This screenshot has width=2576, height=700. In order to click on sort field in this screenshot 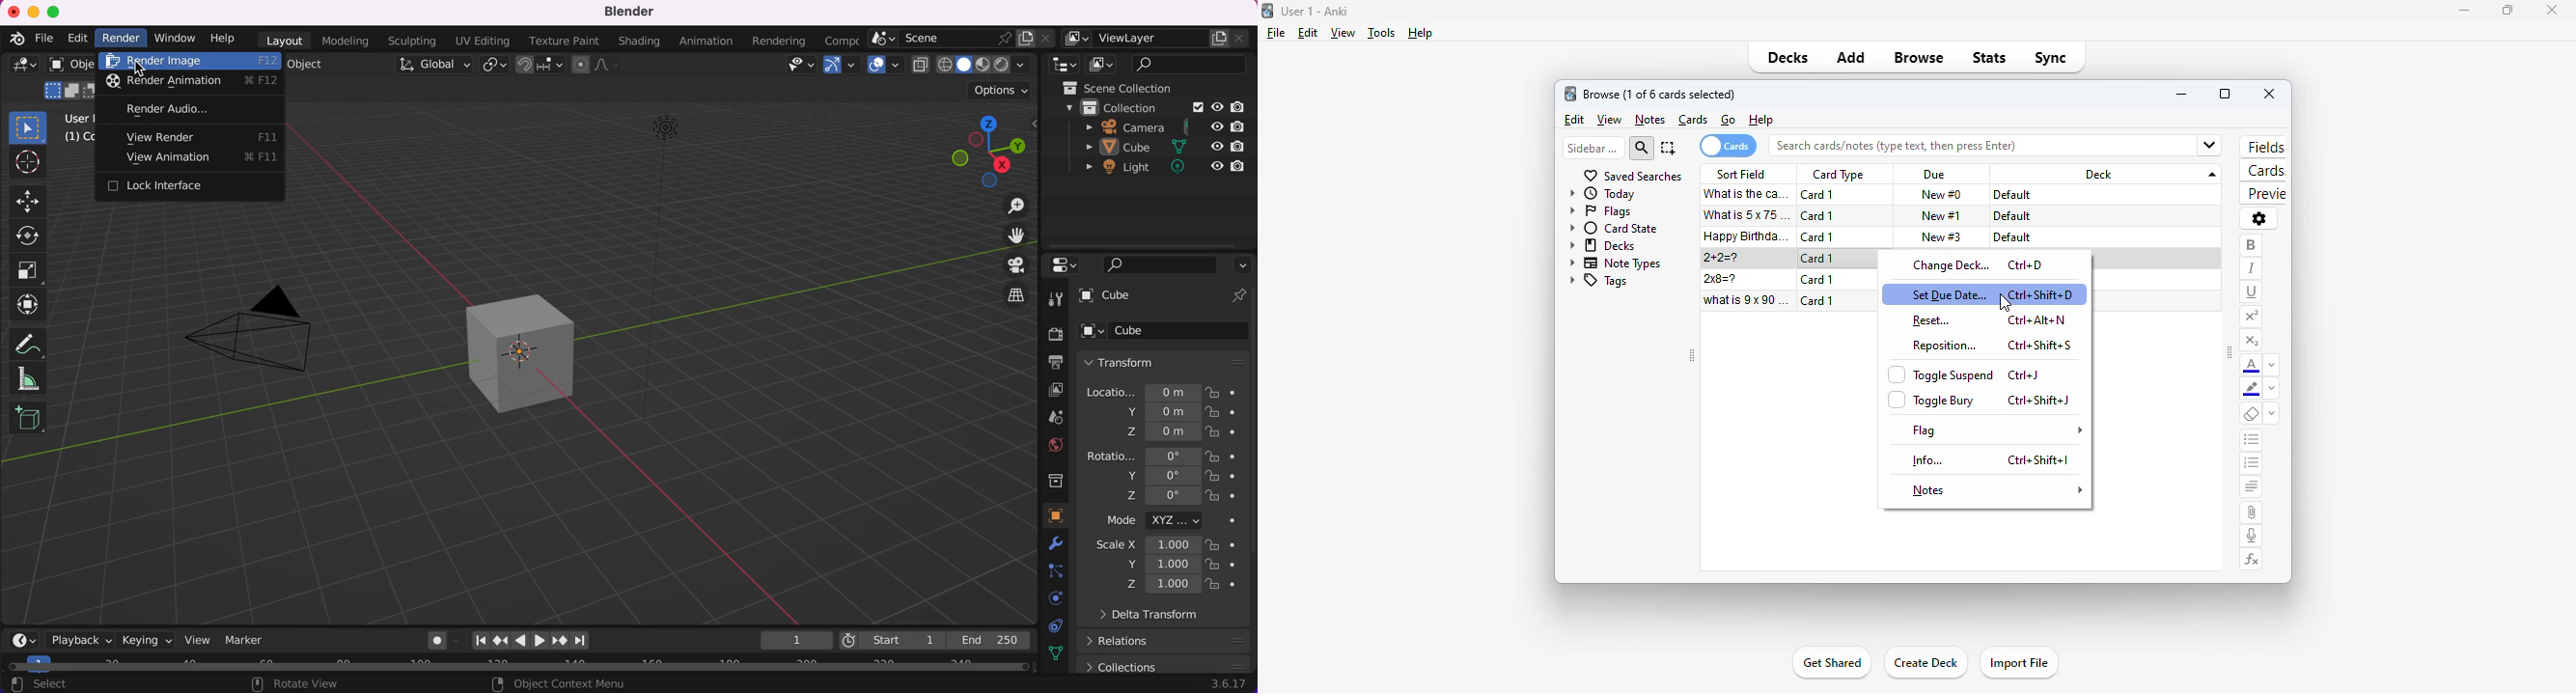, I will do `click(1742, 174)`.